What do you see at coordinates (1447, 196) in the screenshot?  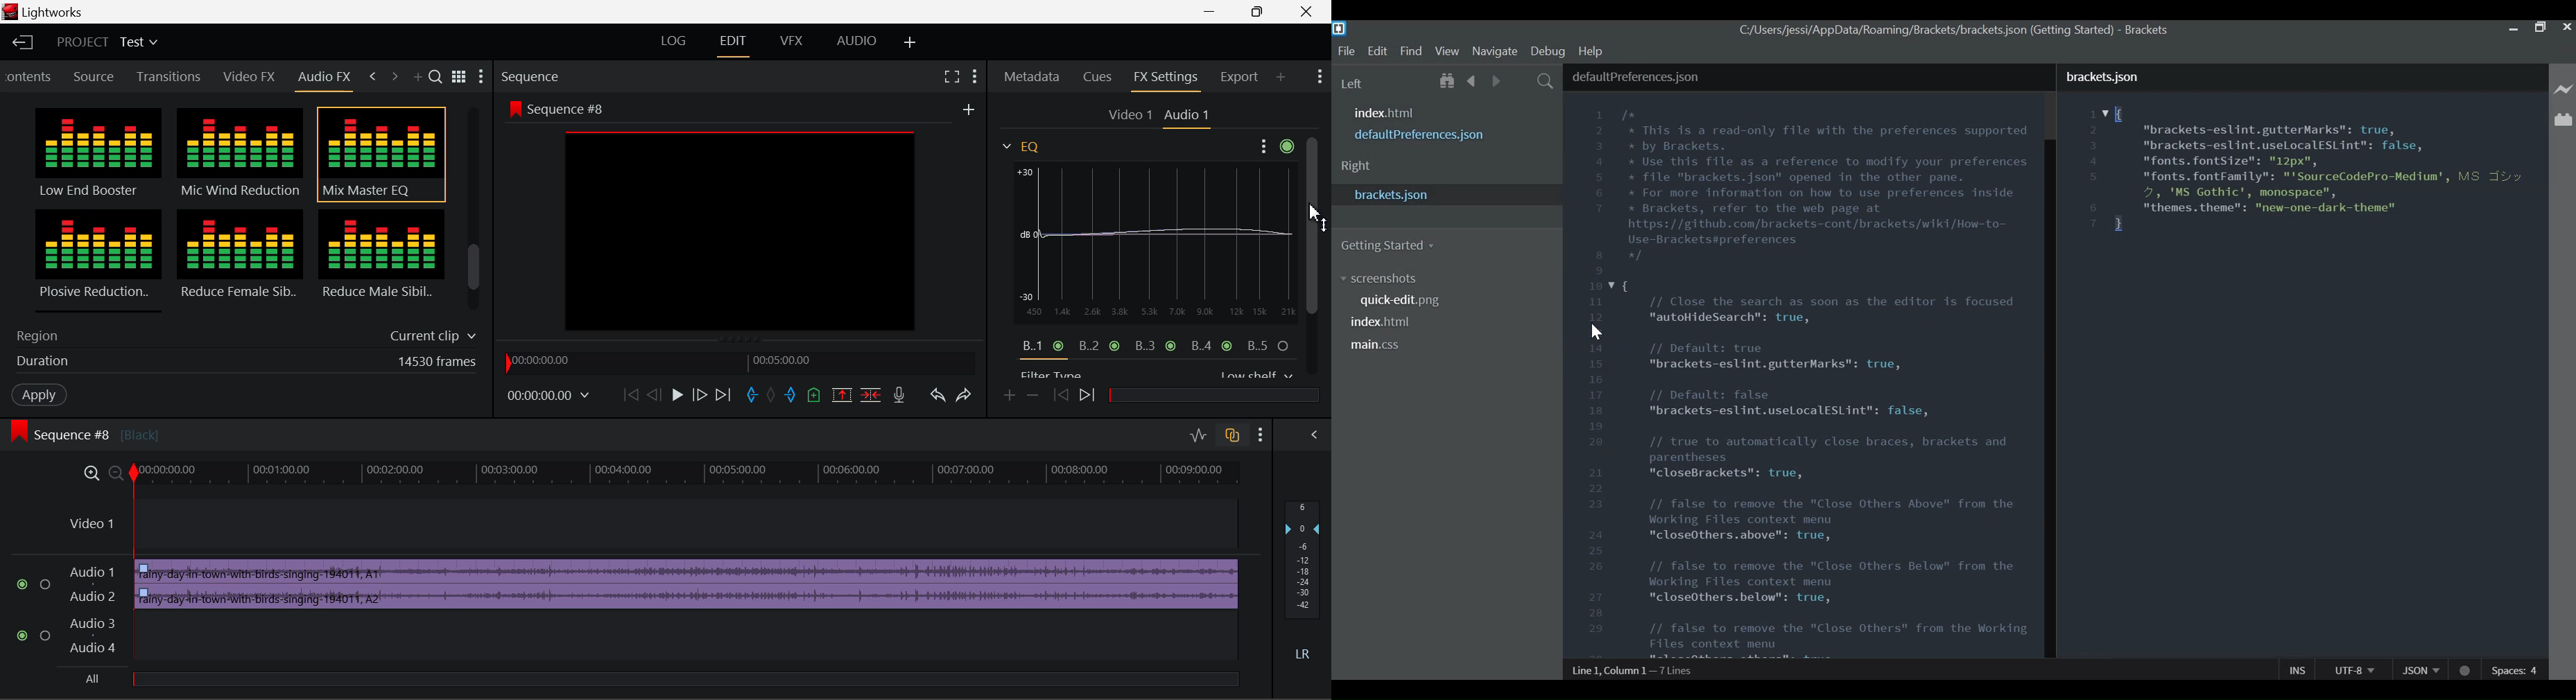 I see `brackets.json` at bounding box center [1447, 196].